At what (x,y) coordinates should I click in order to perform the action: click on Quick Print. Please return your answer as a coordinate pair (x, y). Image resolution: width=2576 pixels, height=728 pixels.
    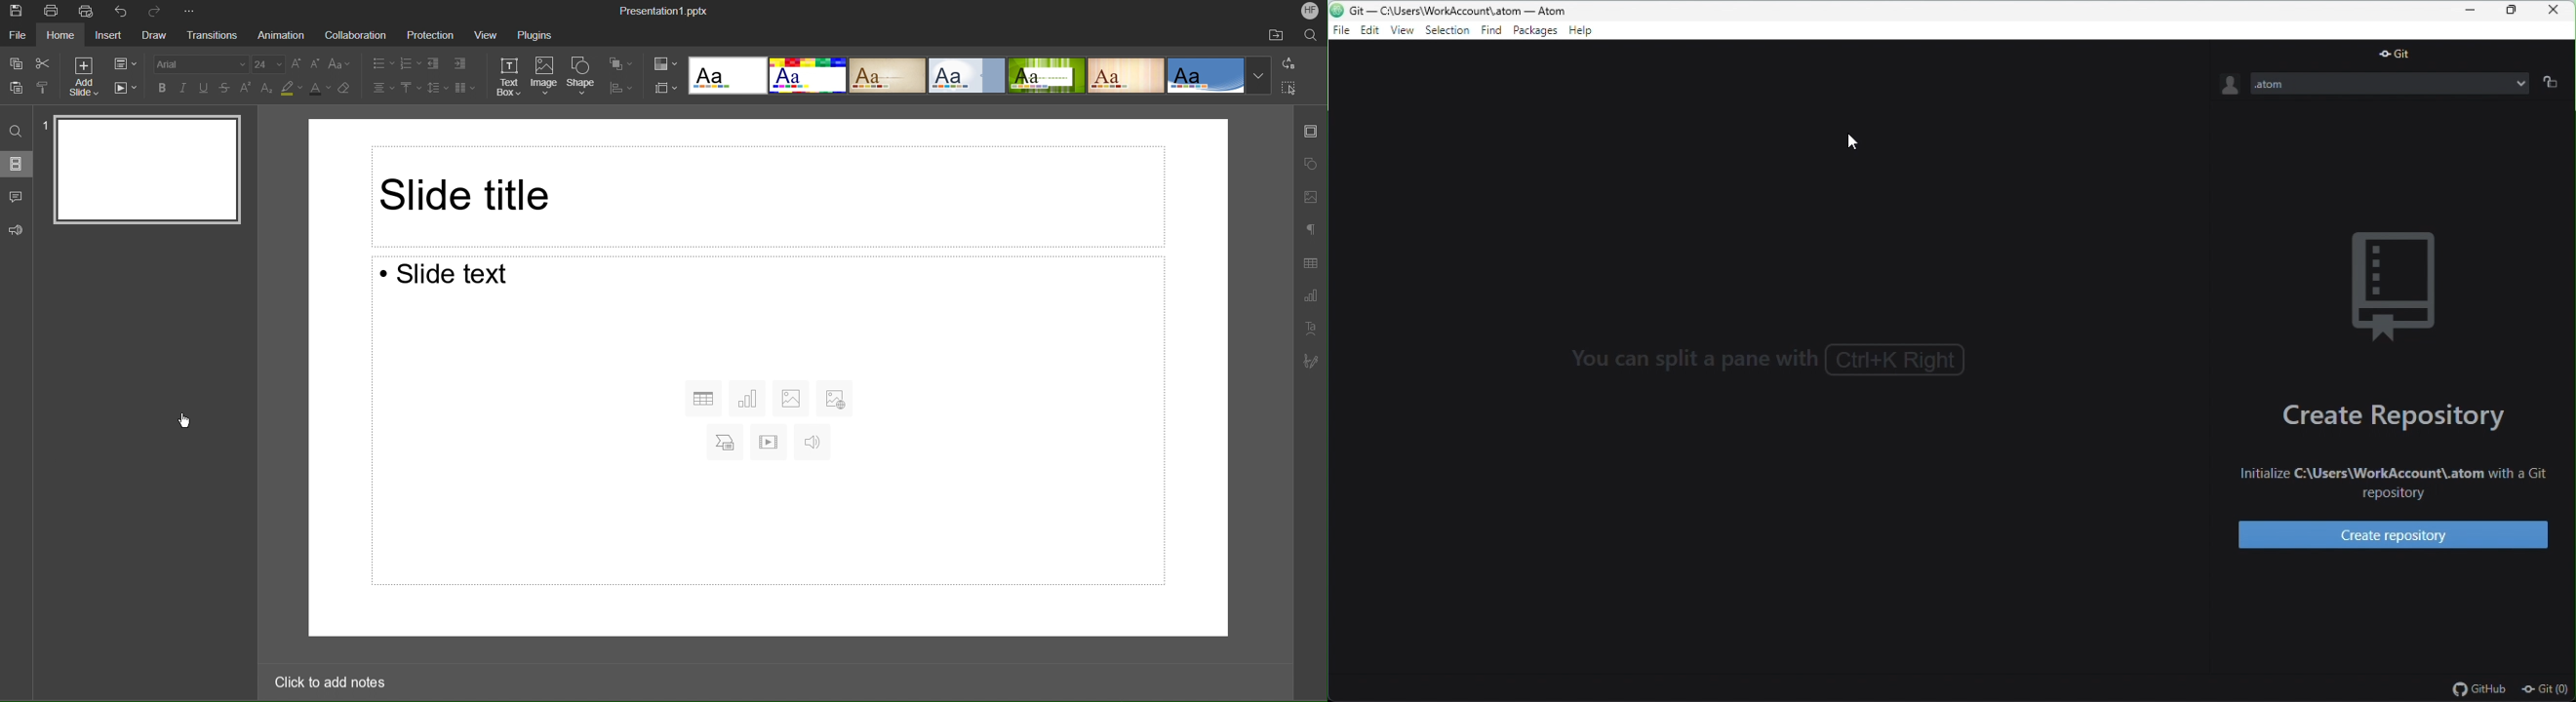
    Looking at the image, I should click on (88, 12).